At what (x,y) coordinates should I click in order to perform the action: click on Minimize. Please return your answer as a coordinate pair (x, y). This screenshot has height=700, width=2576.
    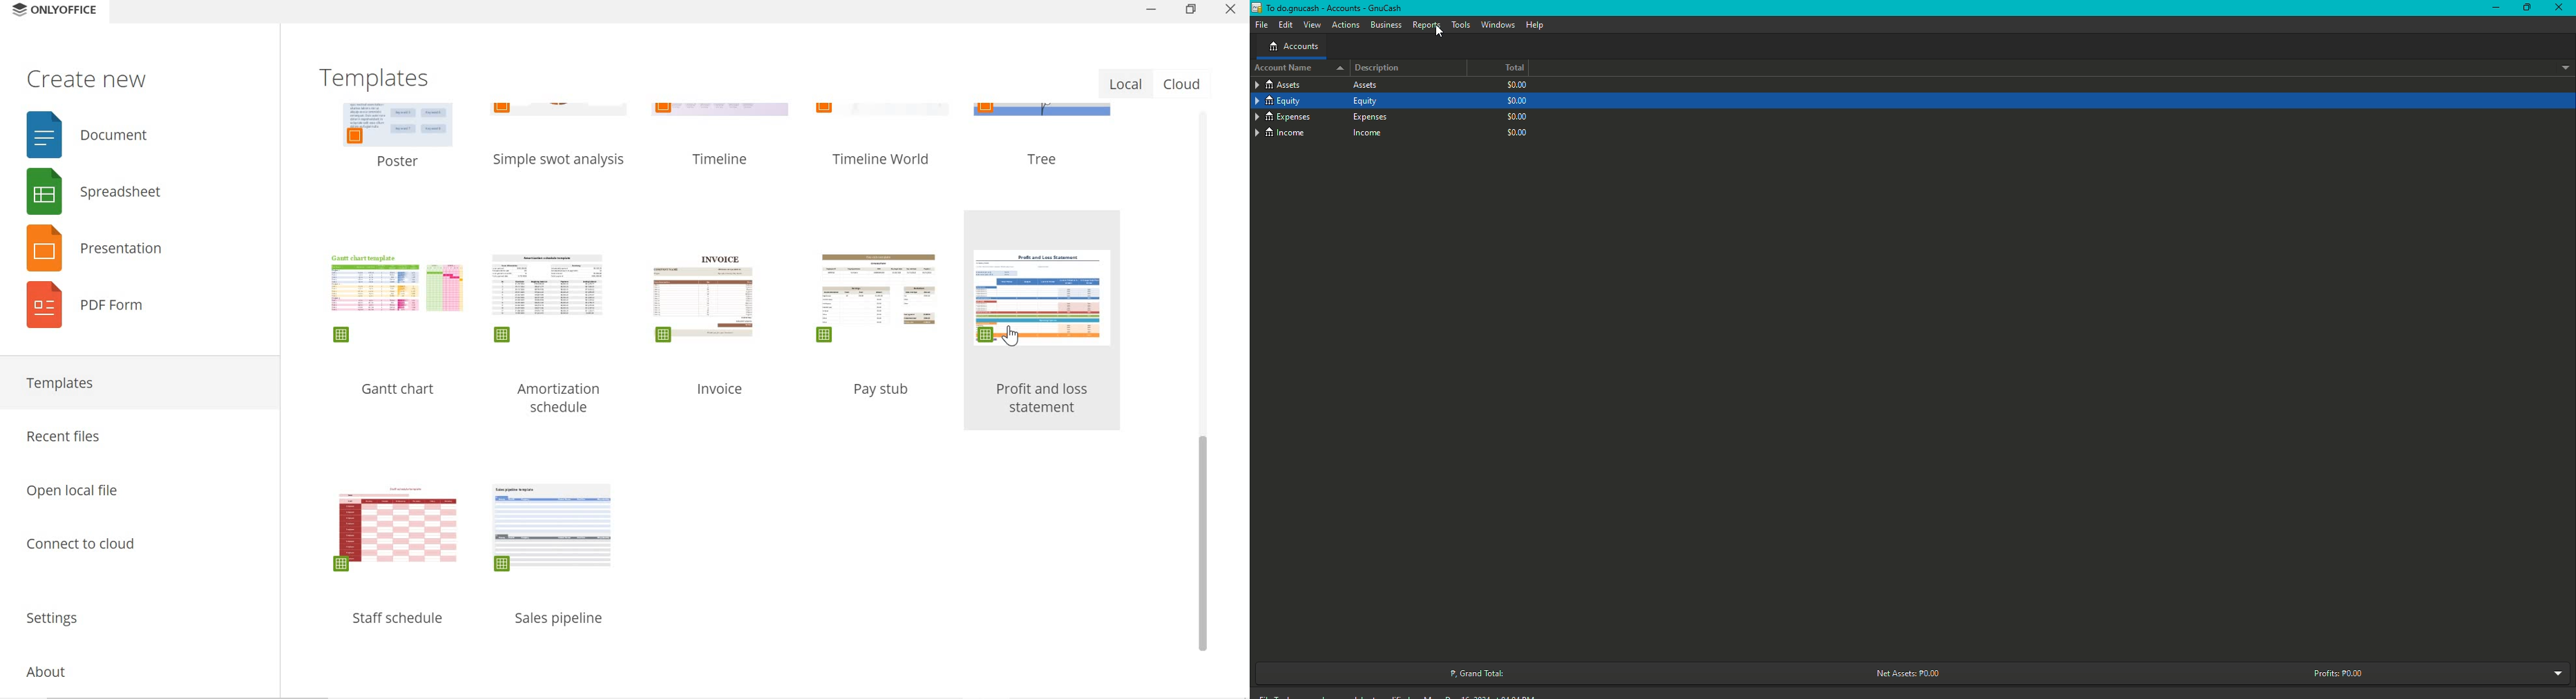
    Looking at the image, I should click on (2525, 10).